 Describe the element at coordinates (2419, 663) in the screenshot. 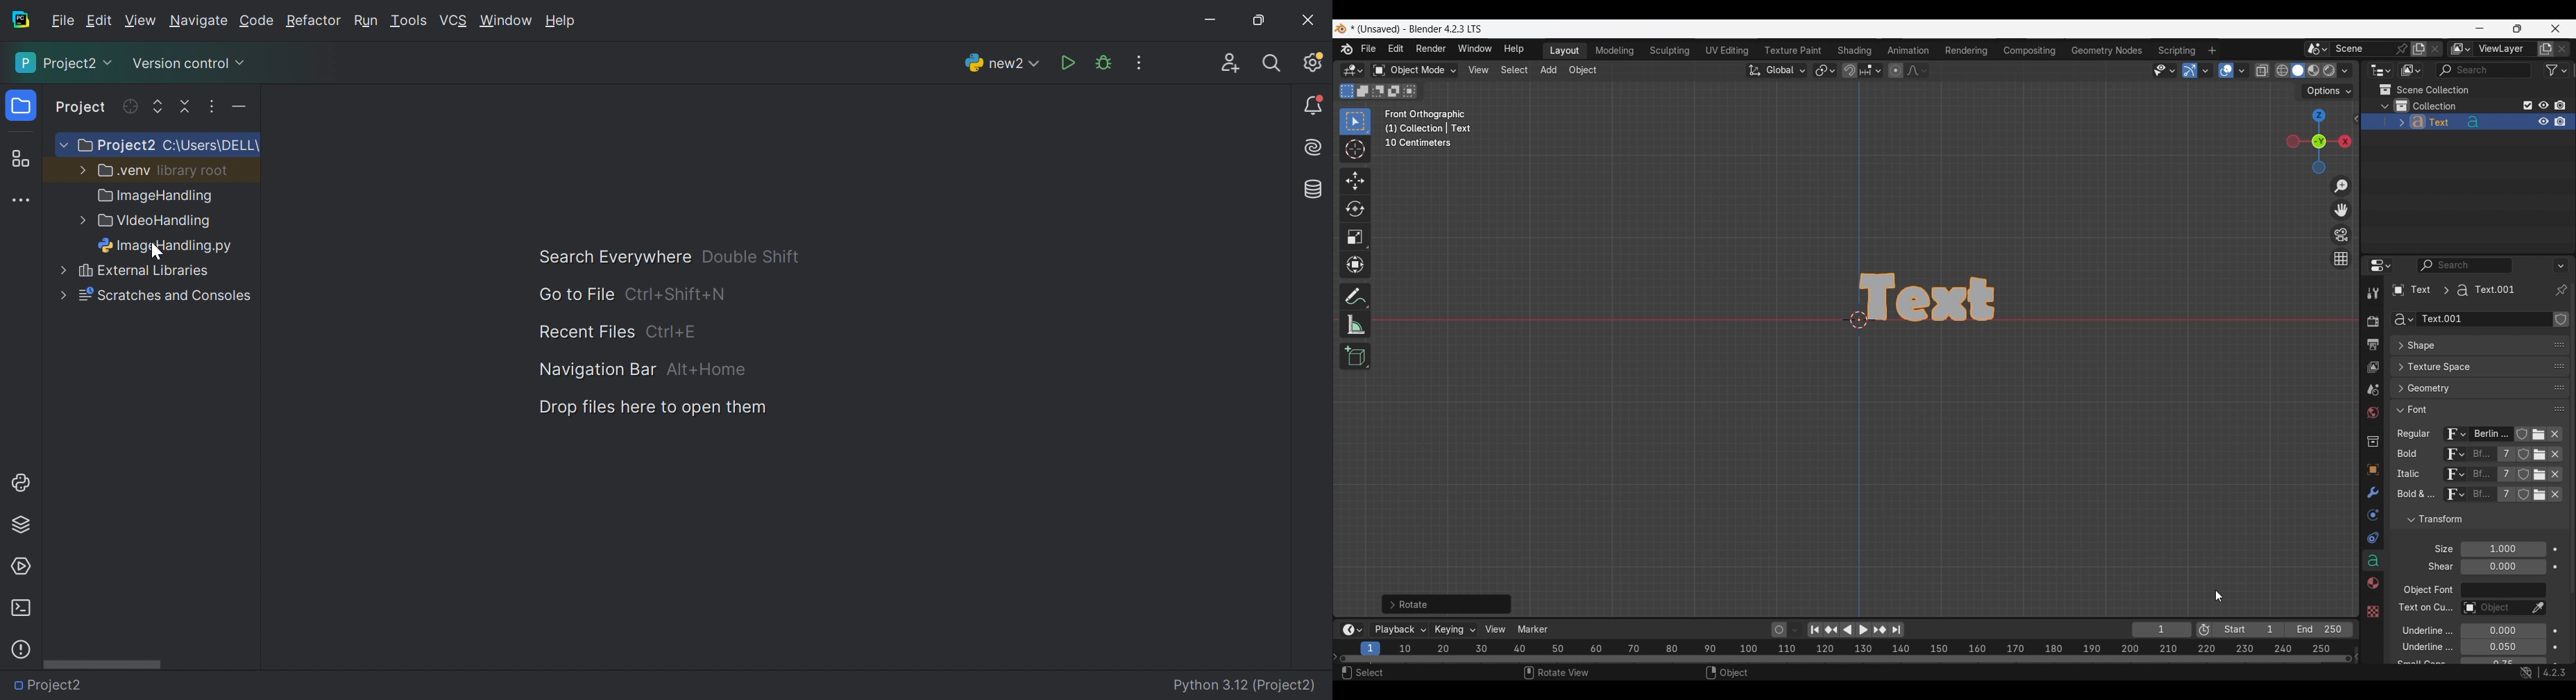

I see `text` at that location.